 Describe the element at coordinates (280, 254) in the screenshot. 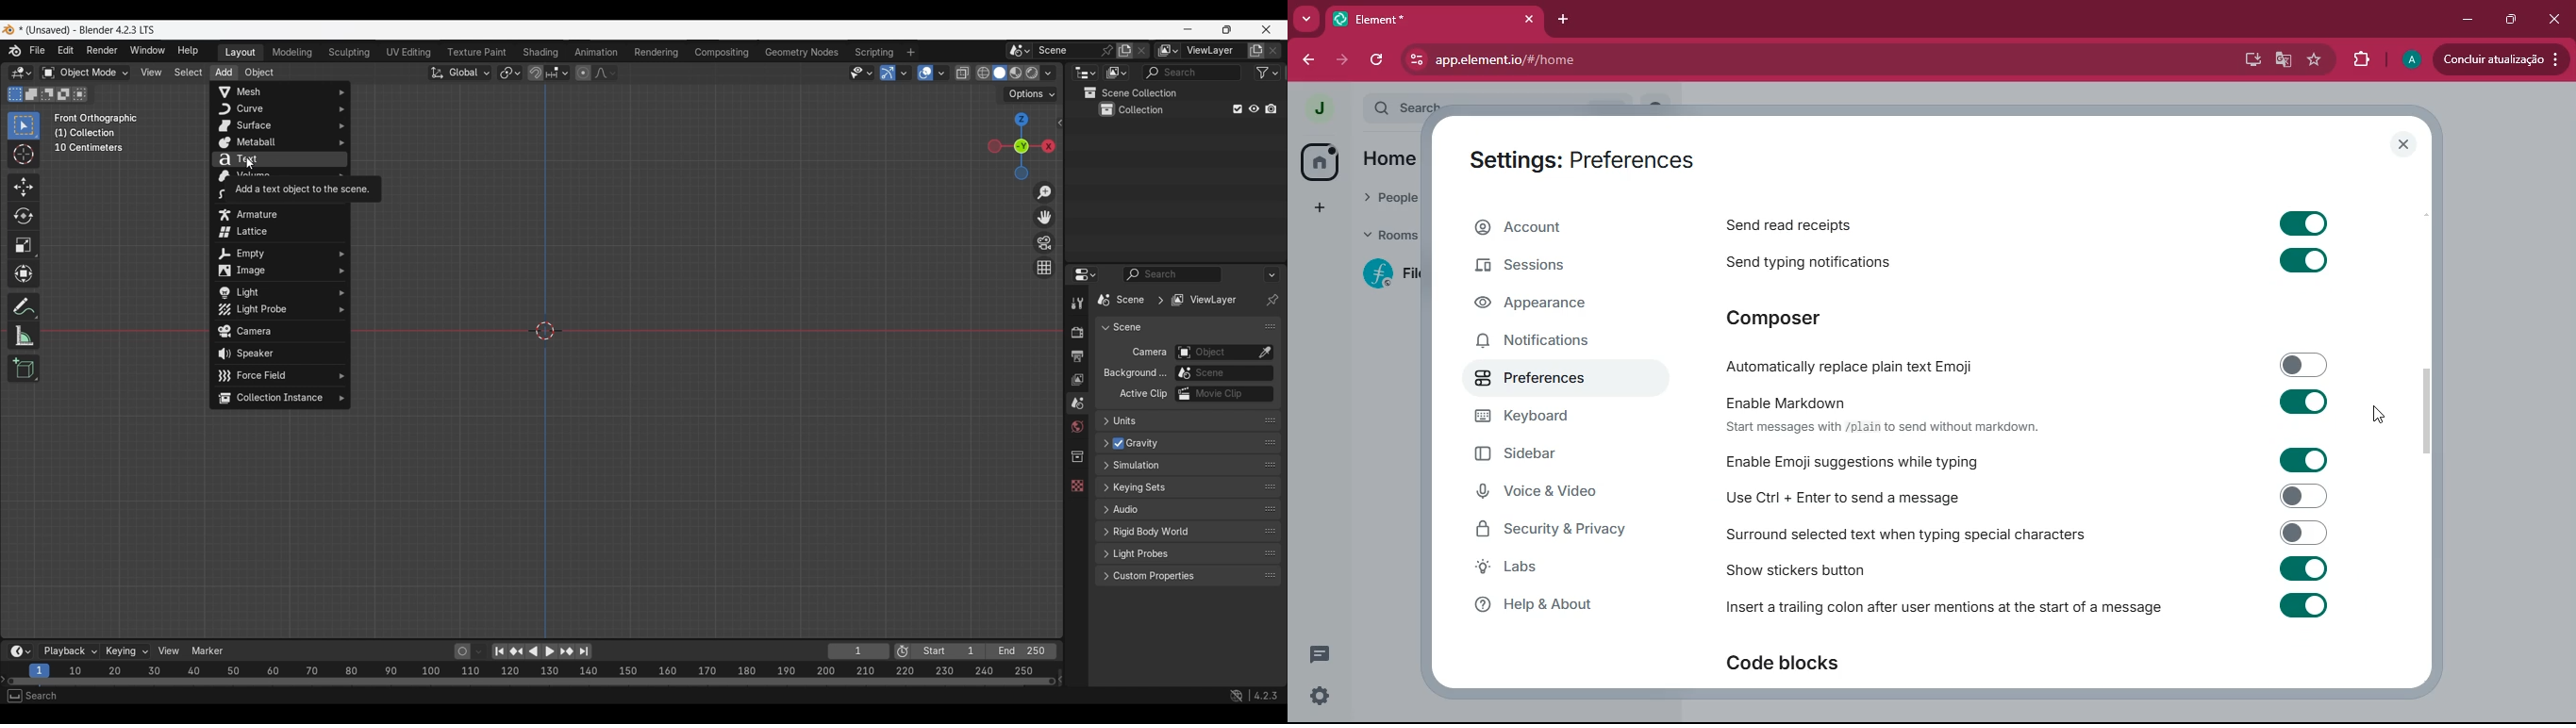

I see `Empty options` at that location.